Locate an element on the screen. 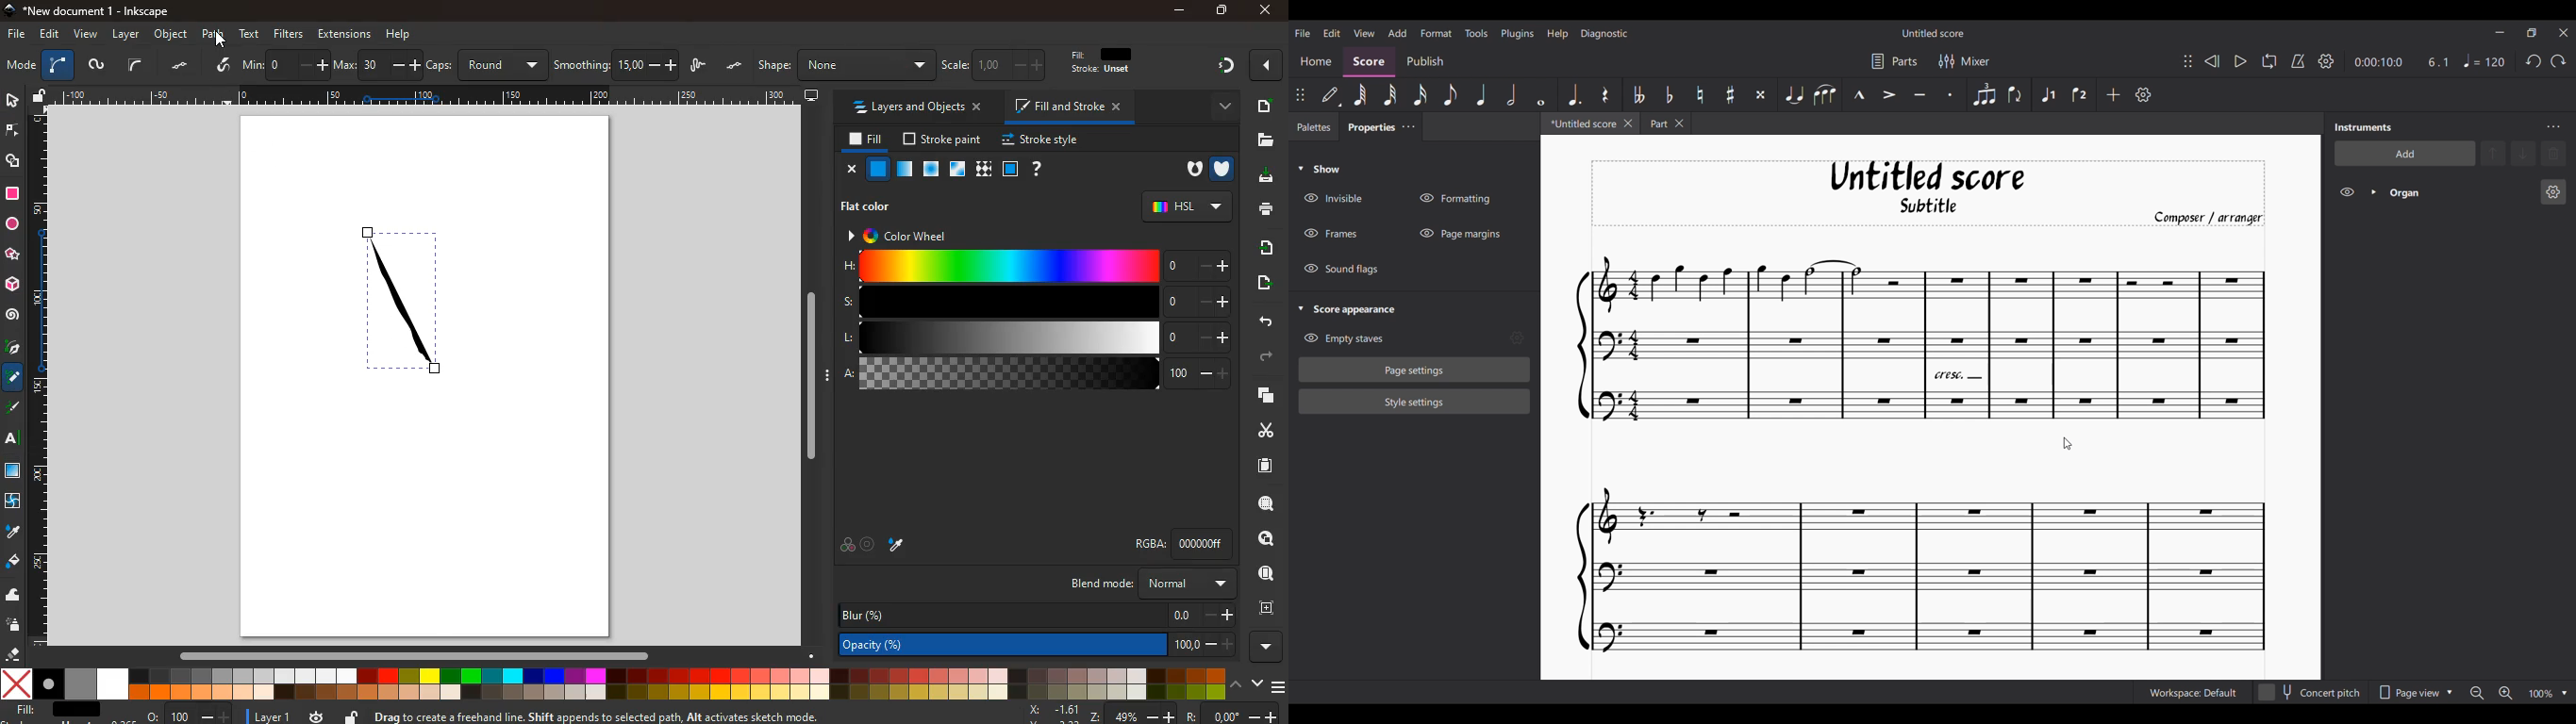  Tie is located at coordinates (1794, 95).